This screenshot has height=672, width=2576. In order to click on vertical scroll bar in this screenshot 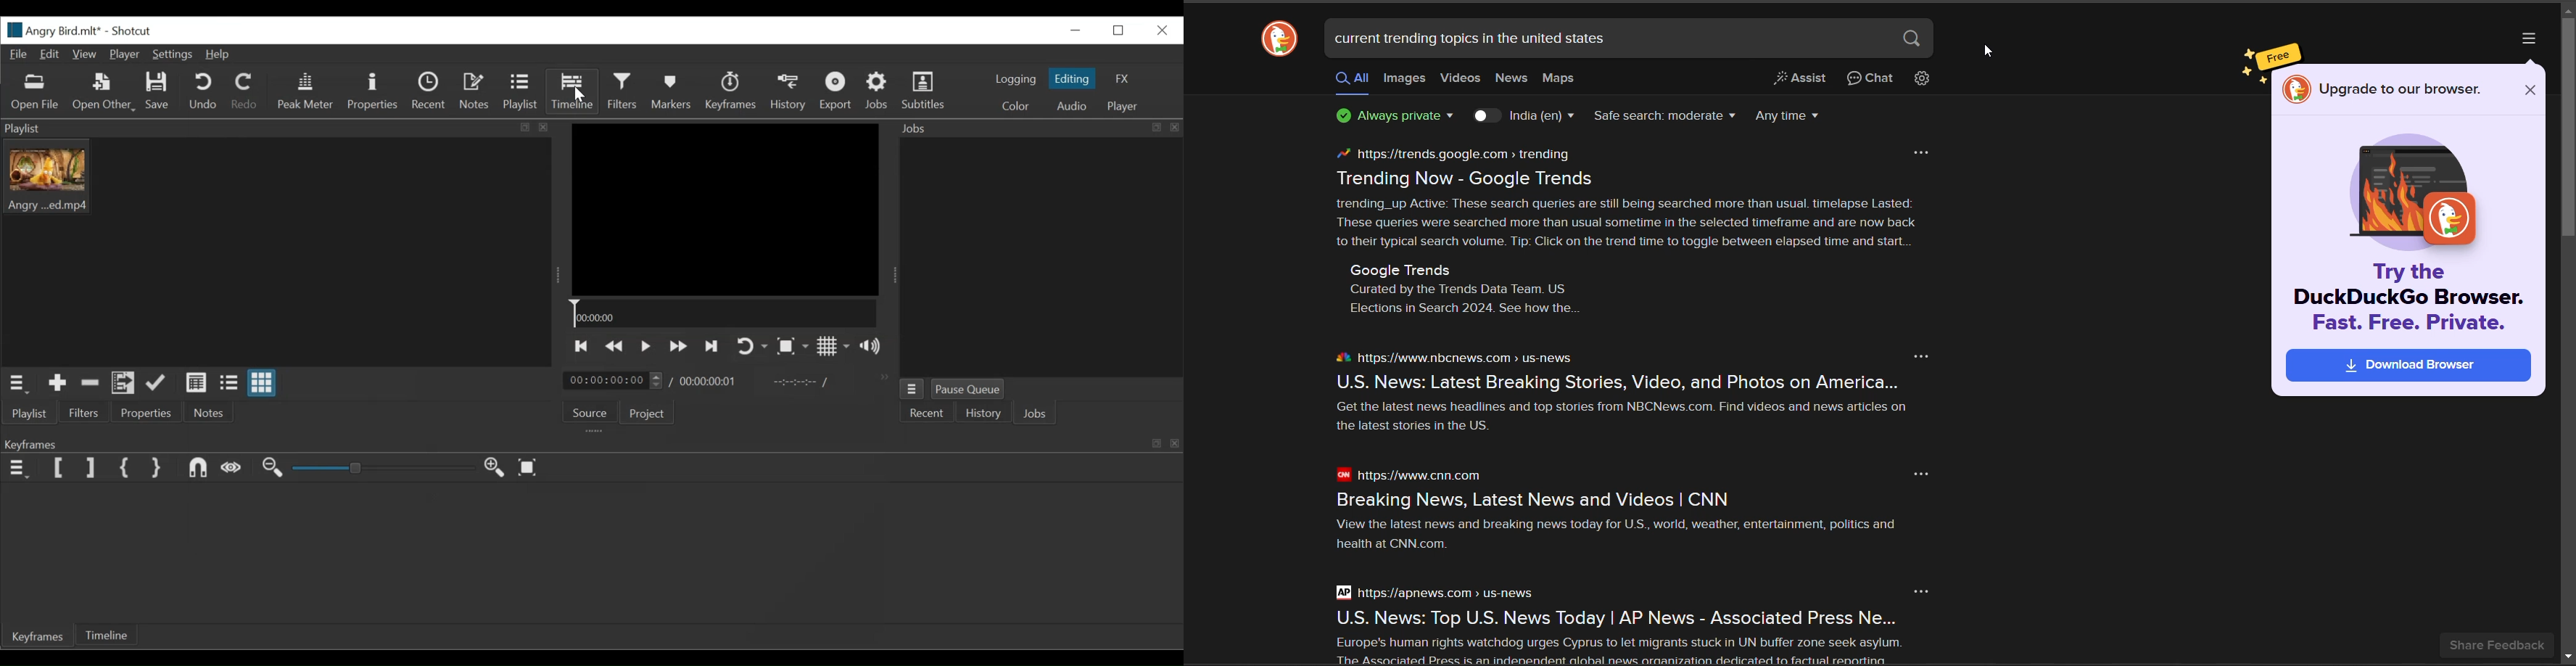, I will do `click(2567, 128)`.